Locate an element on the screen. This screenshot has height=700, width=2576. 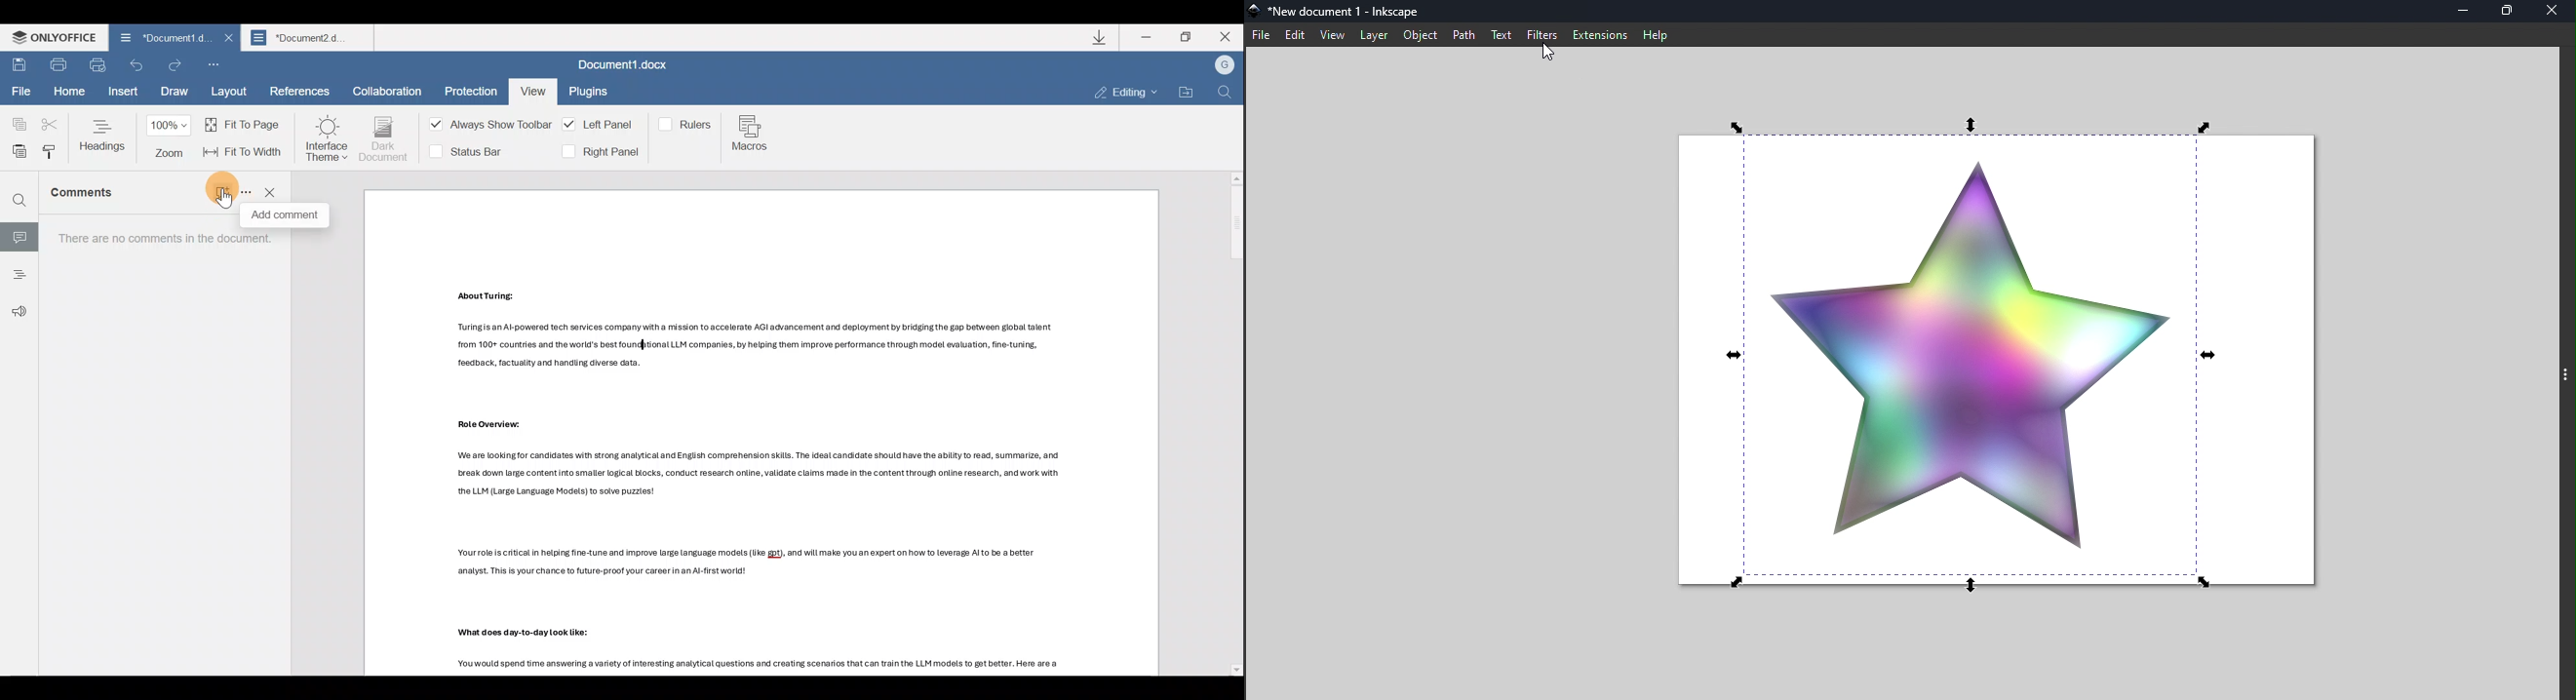
 is located at coordinates (521, 631).